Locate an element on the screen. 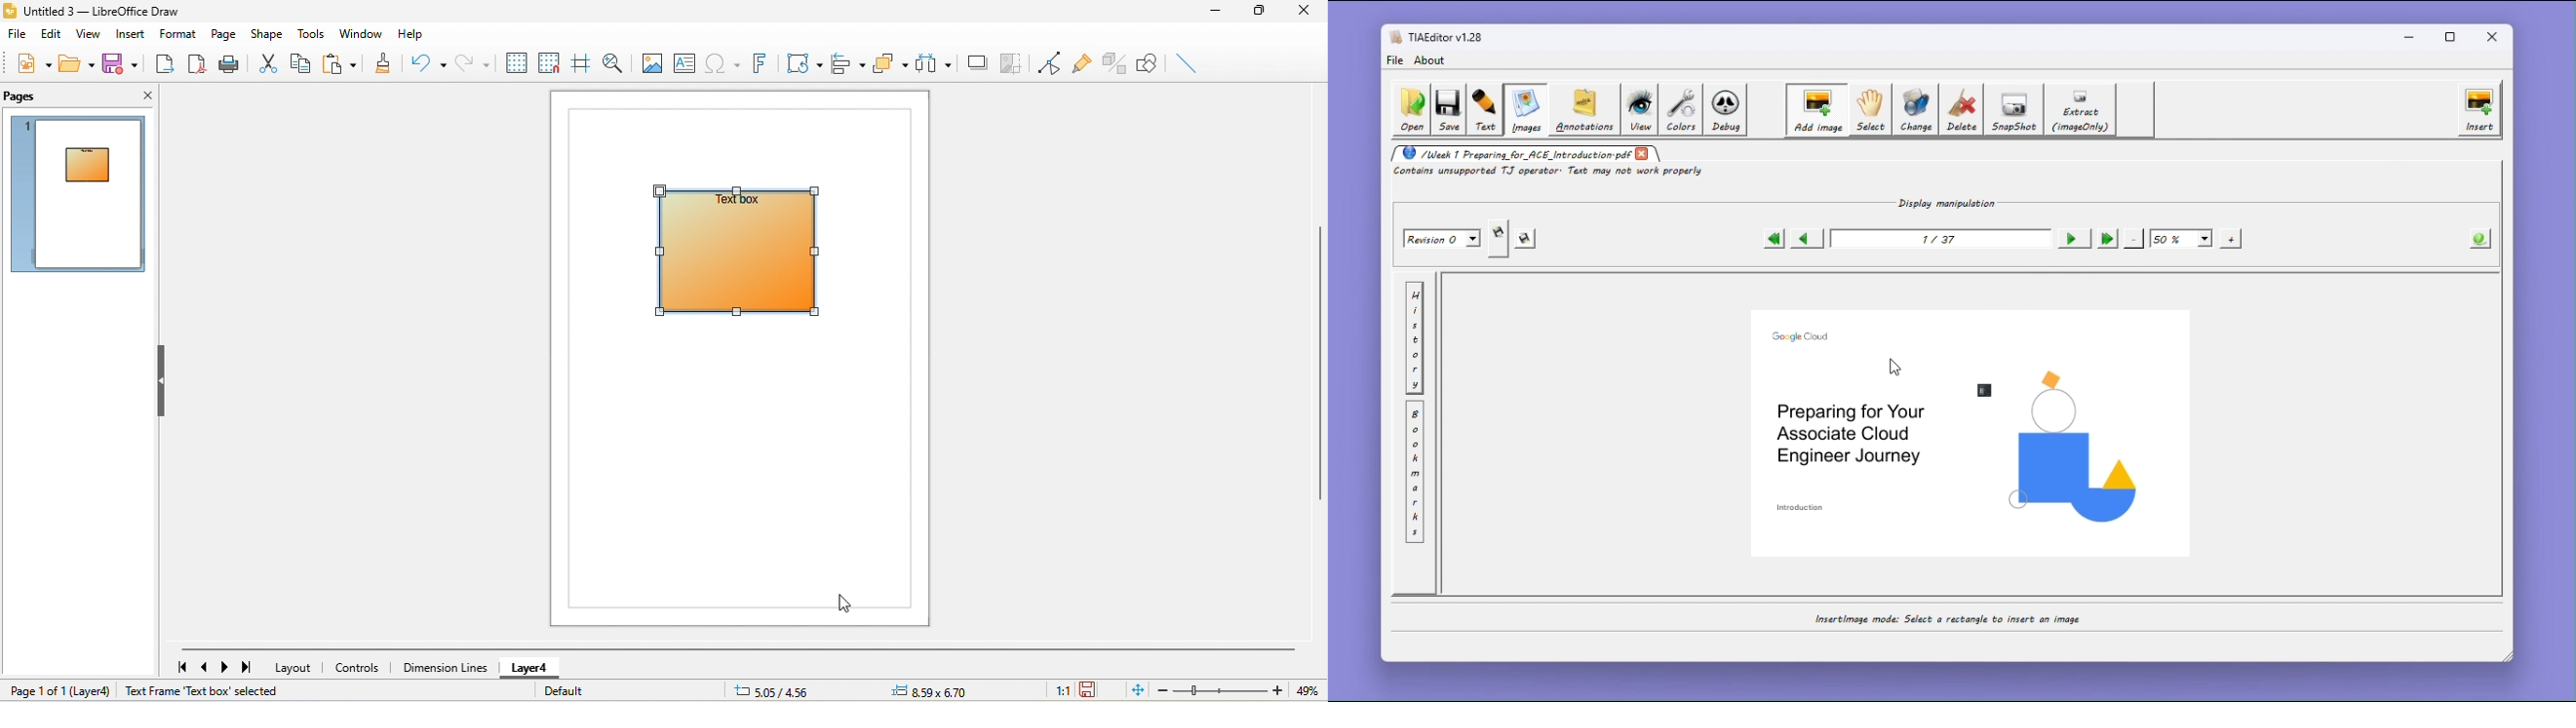 The height and width of the screenshot is (728, 2576). open is located at coordinates (79, 62).